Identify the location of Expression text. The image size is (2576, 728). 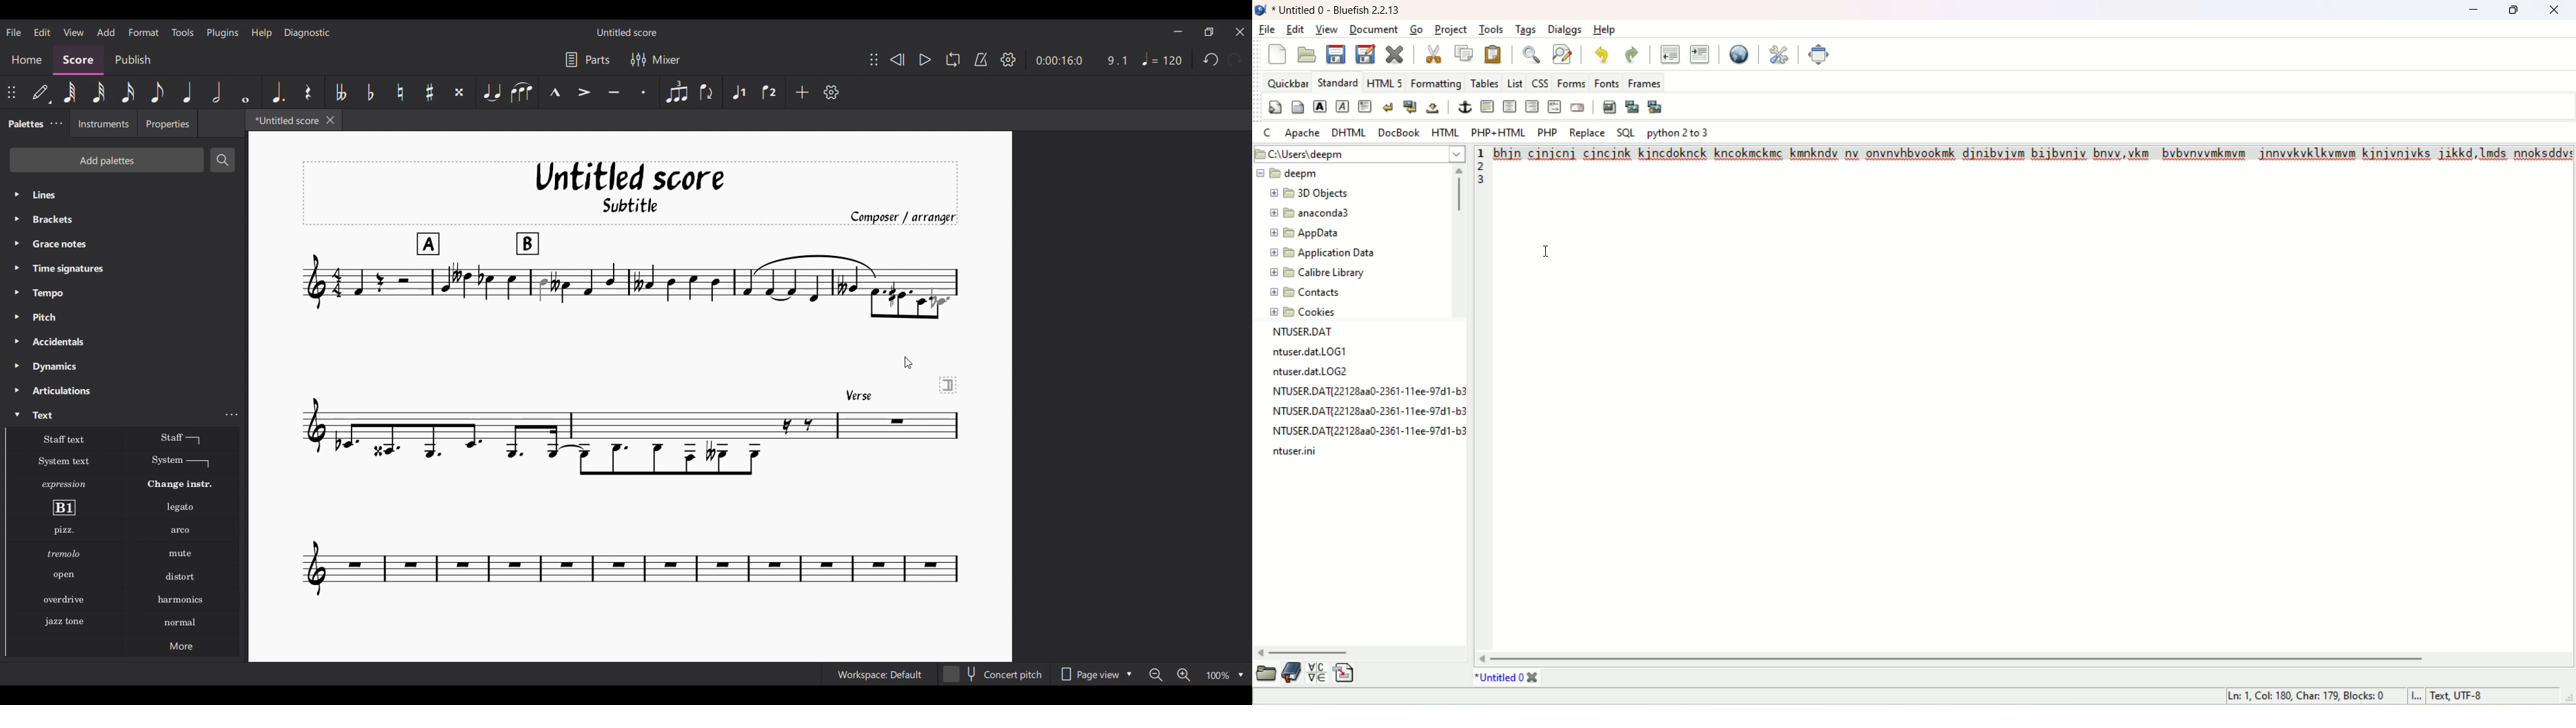
(64, 484).